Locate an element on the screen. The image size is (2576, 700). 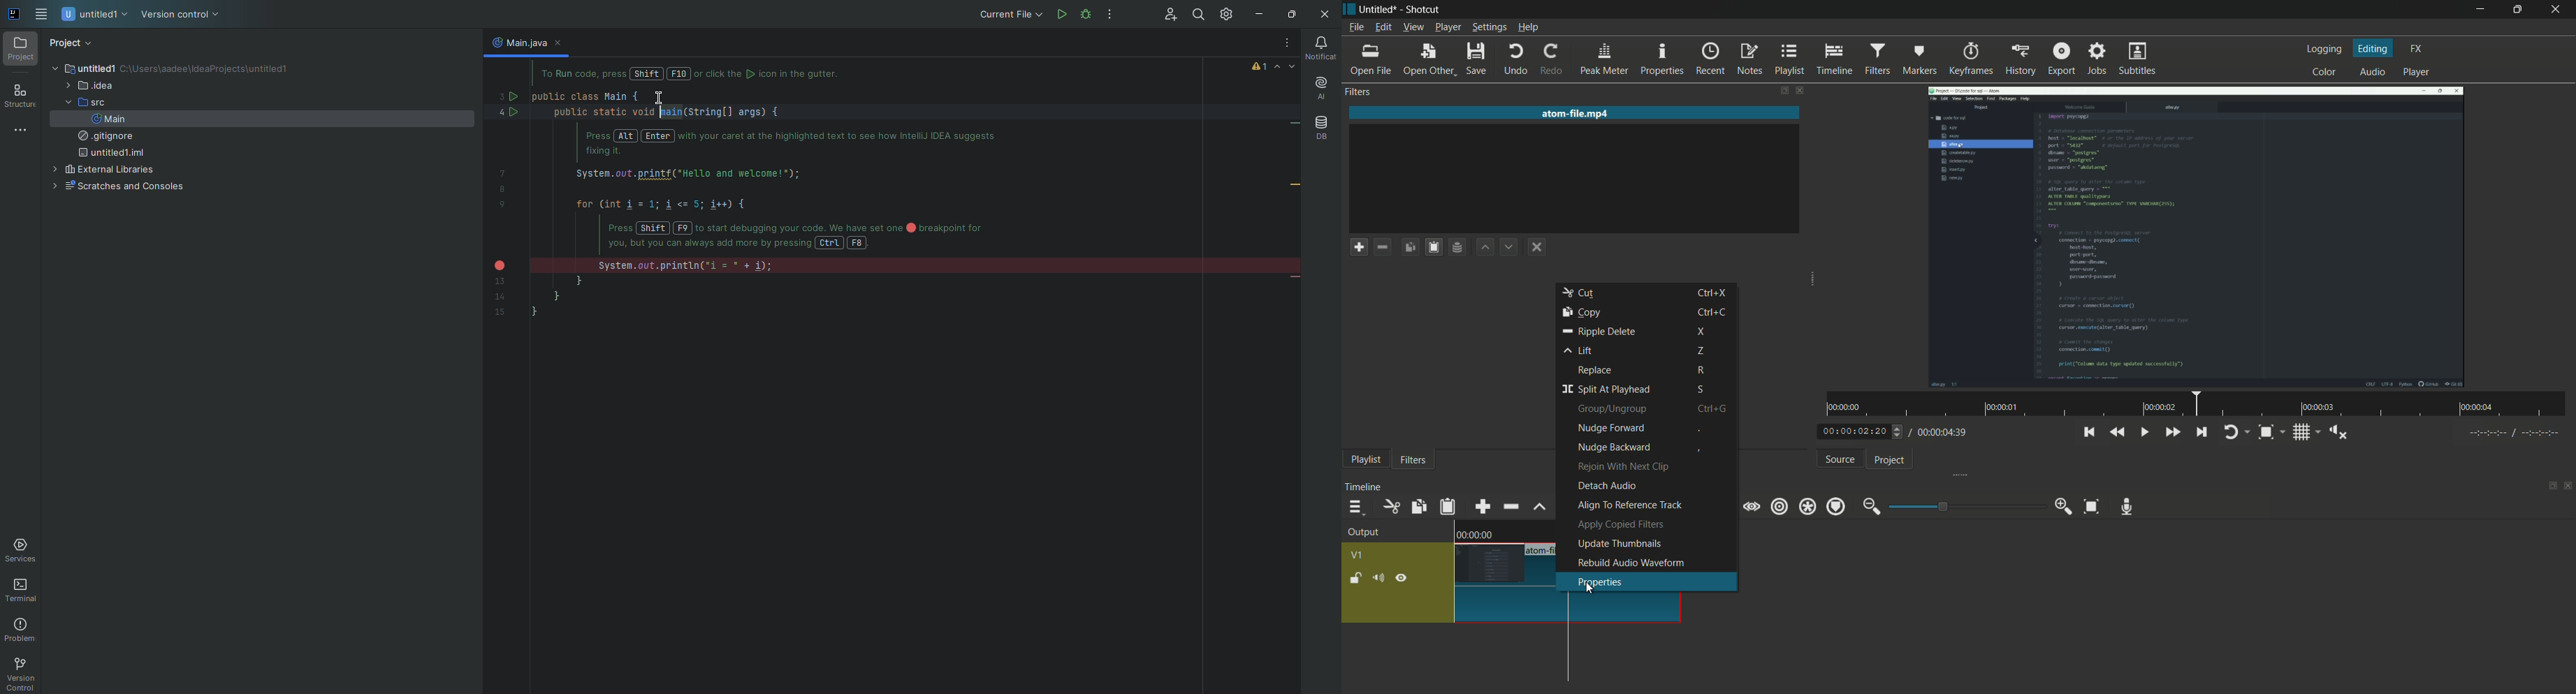
add a filter is located at coordinates (1356, 249).